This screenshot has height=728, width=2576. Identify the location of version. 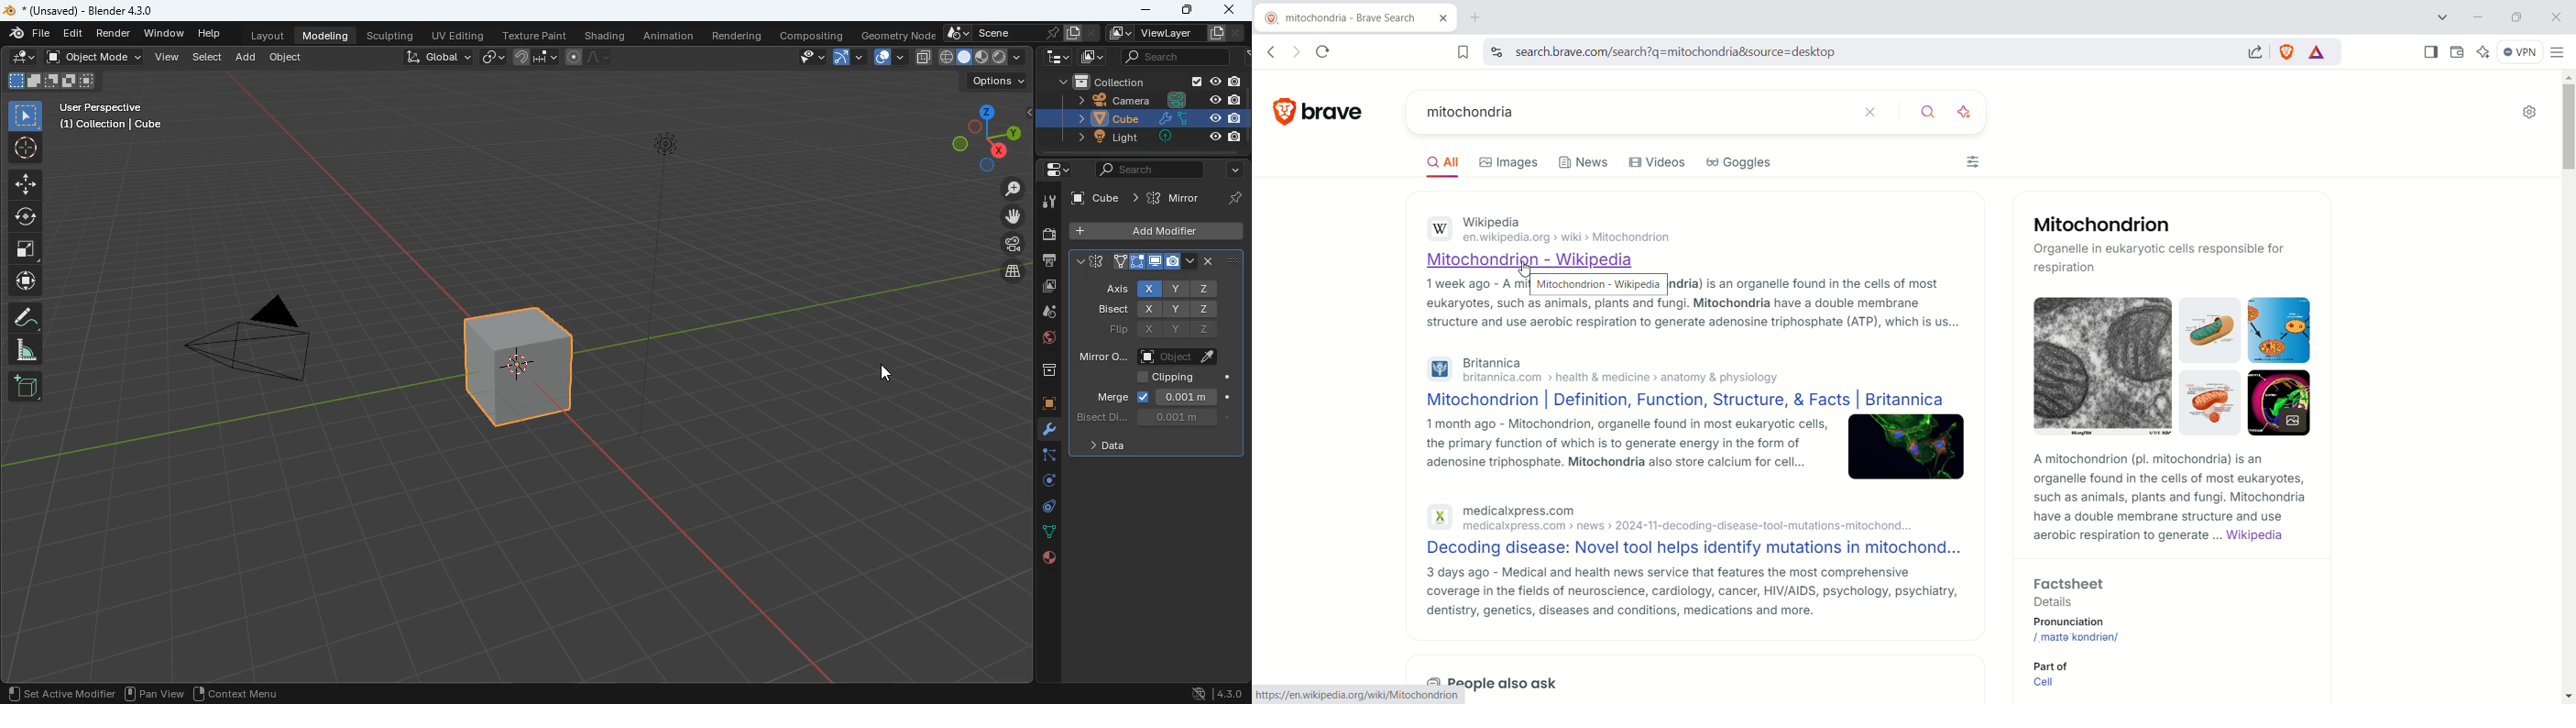
(1220, 693).